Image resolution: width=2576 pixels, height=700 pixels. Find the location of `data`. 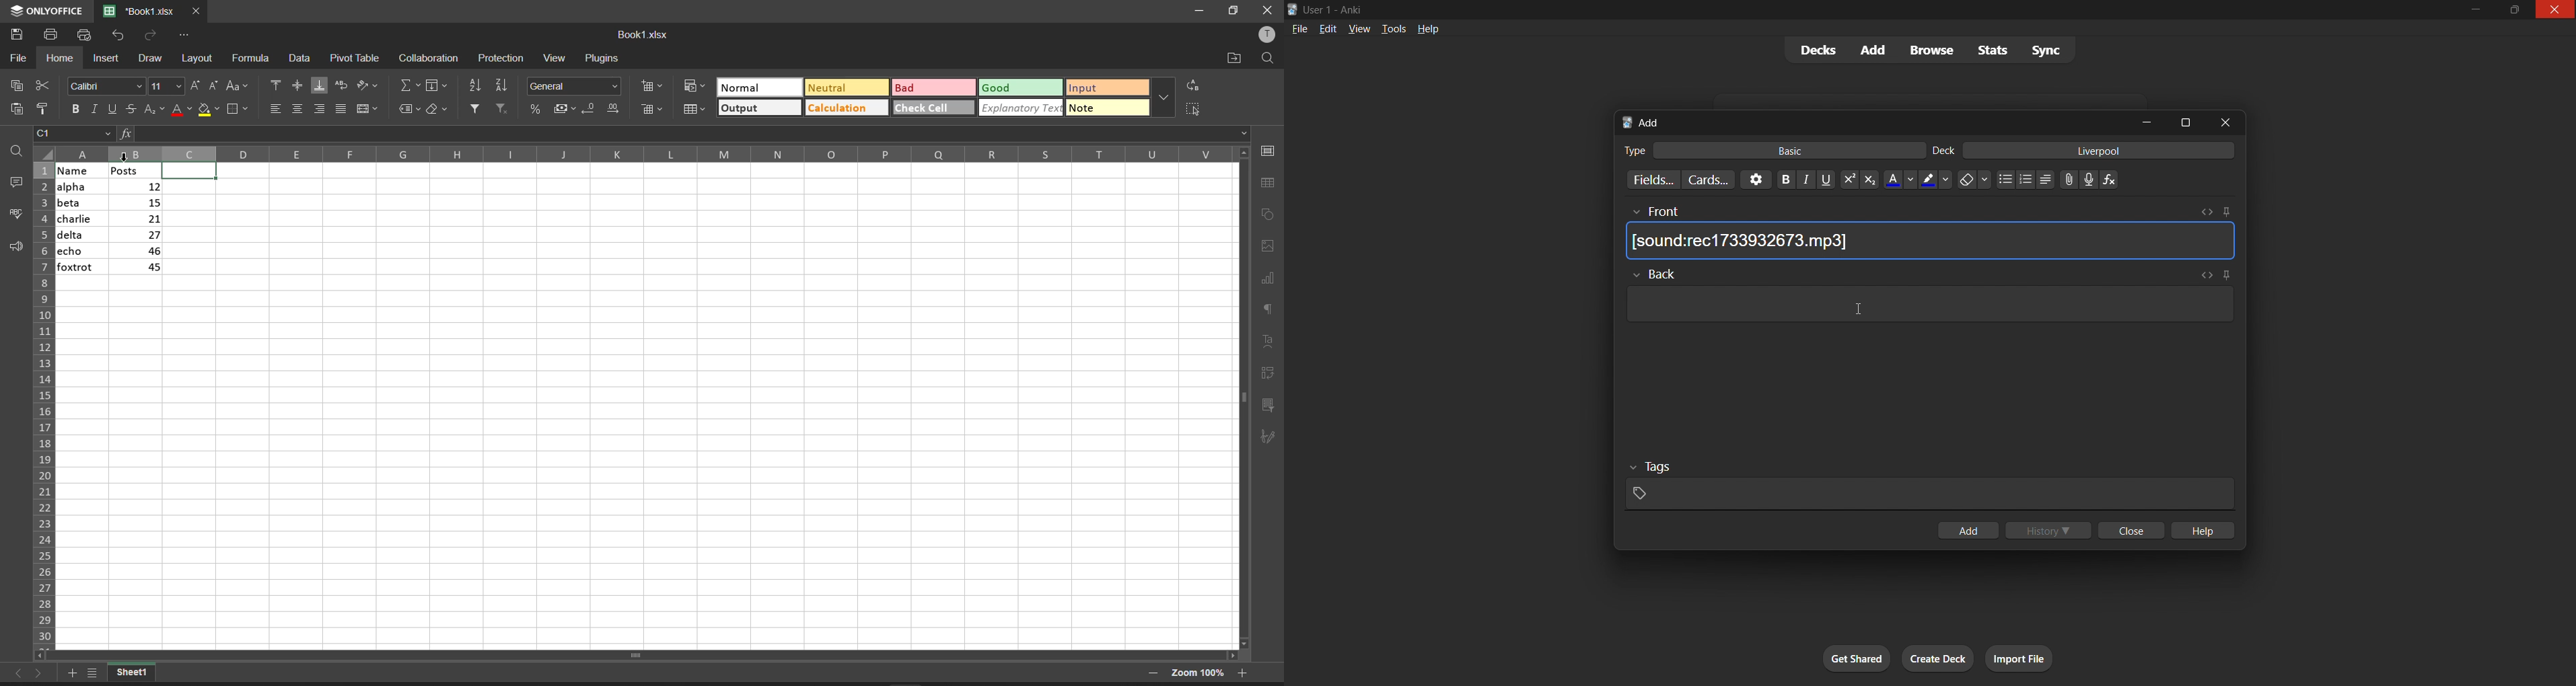

data is located at coordinates (302, 59).